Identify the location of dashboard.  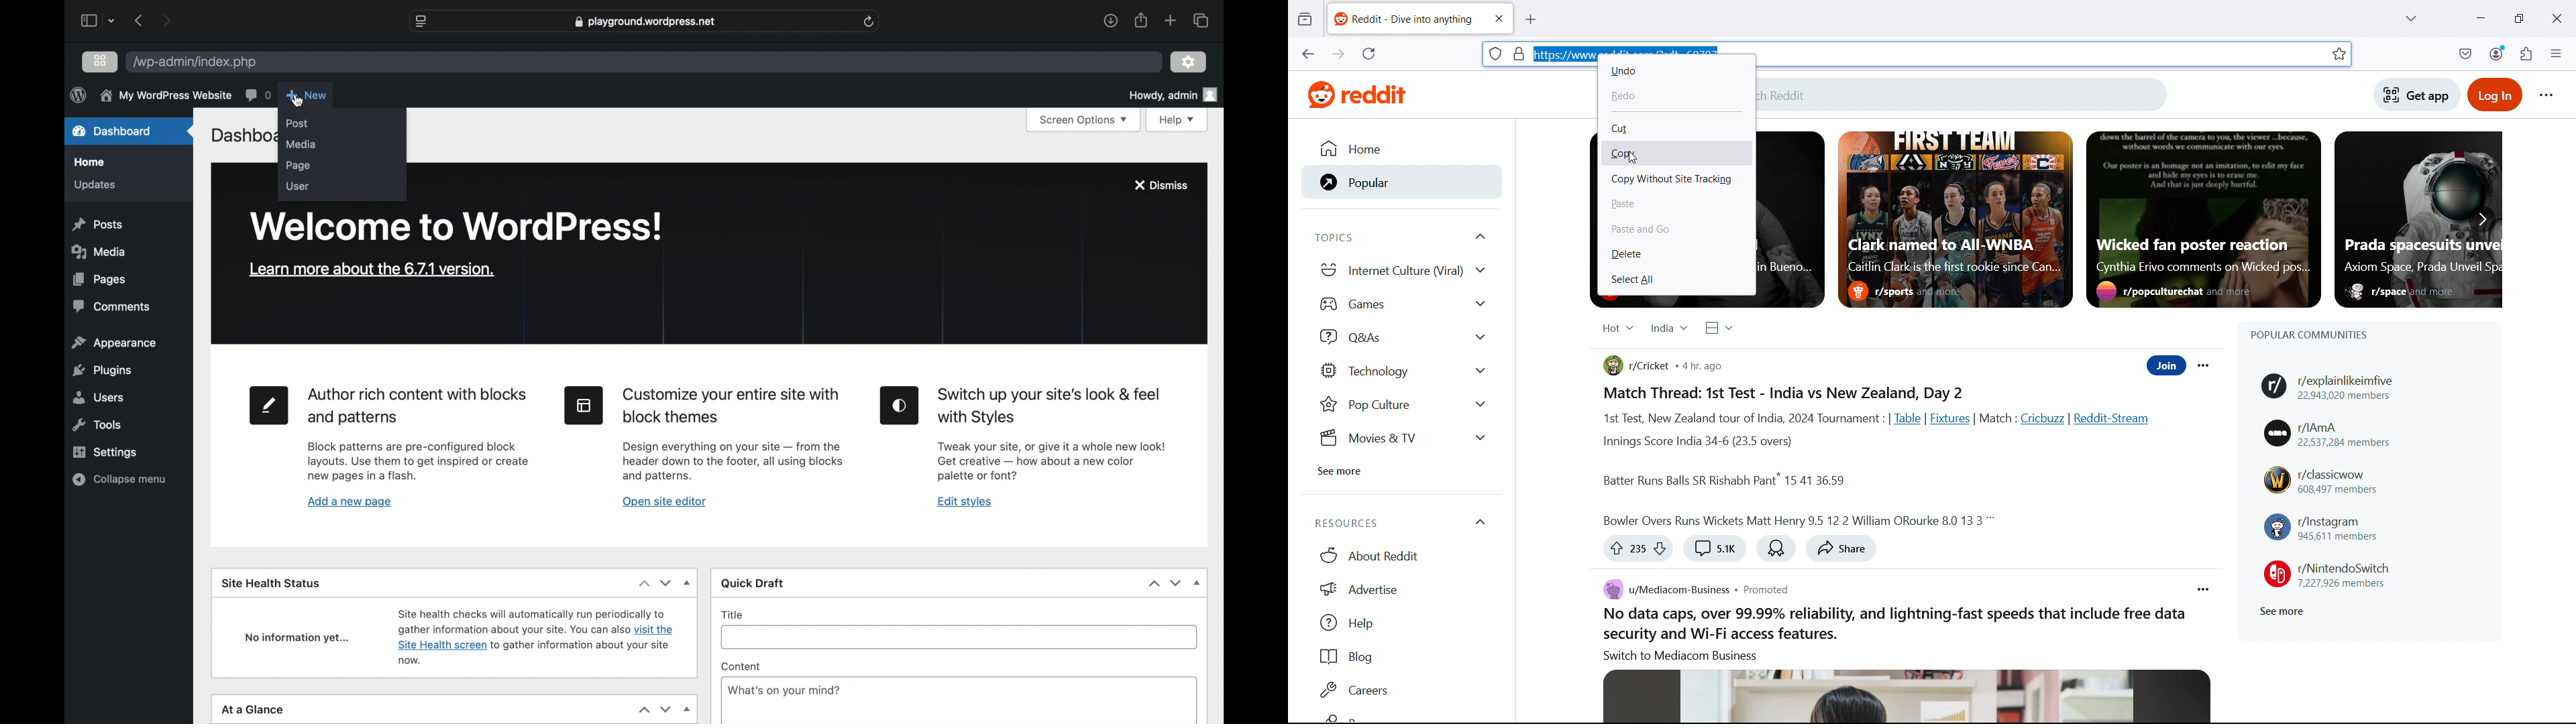
(113, 131).